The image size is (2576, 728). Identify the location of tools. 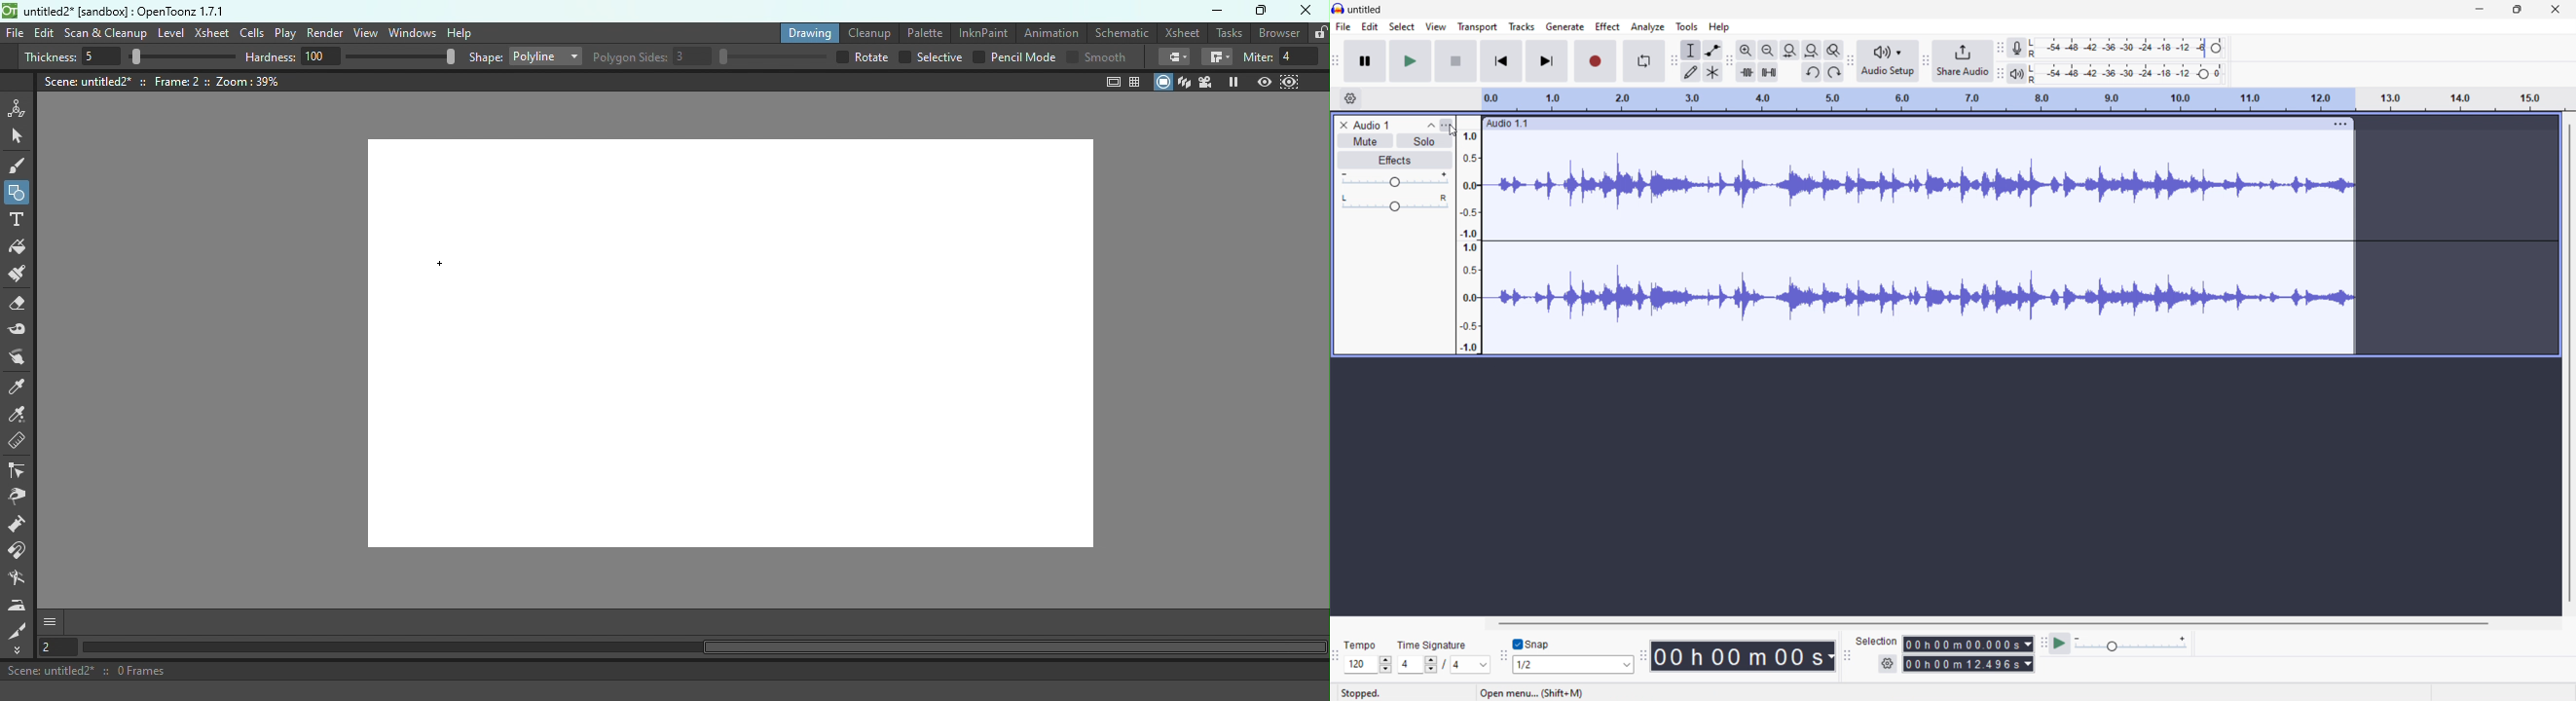
(1687, 27).